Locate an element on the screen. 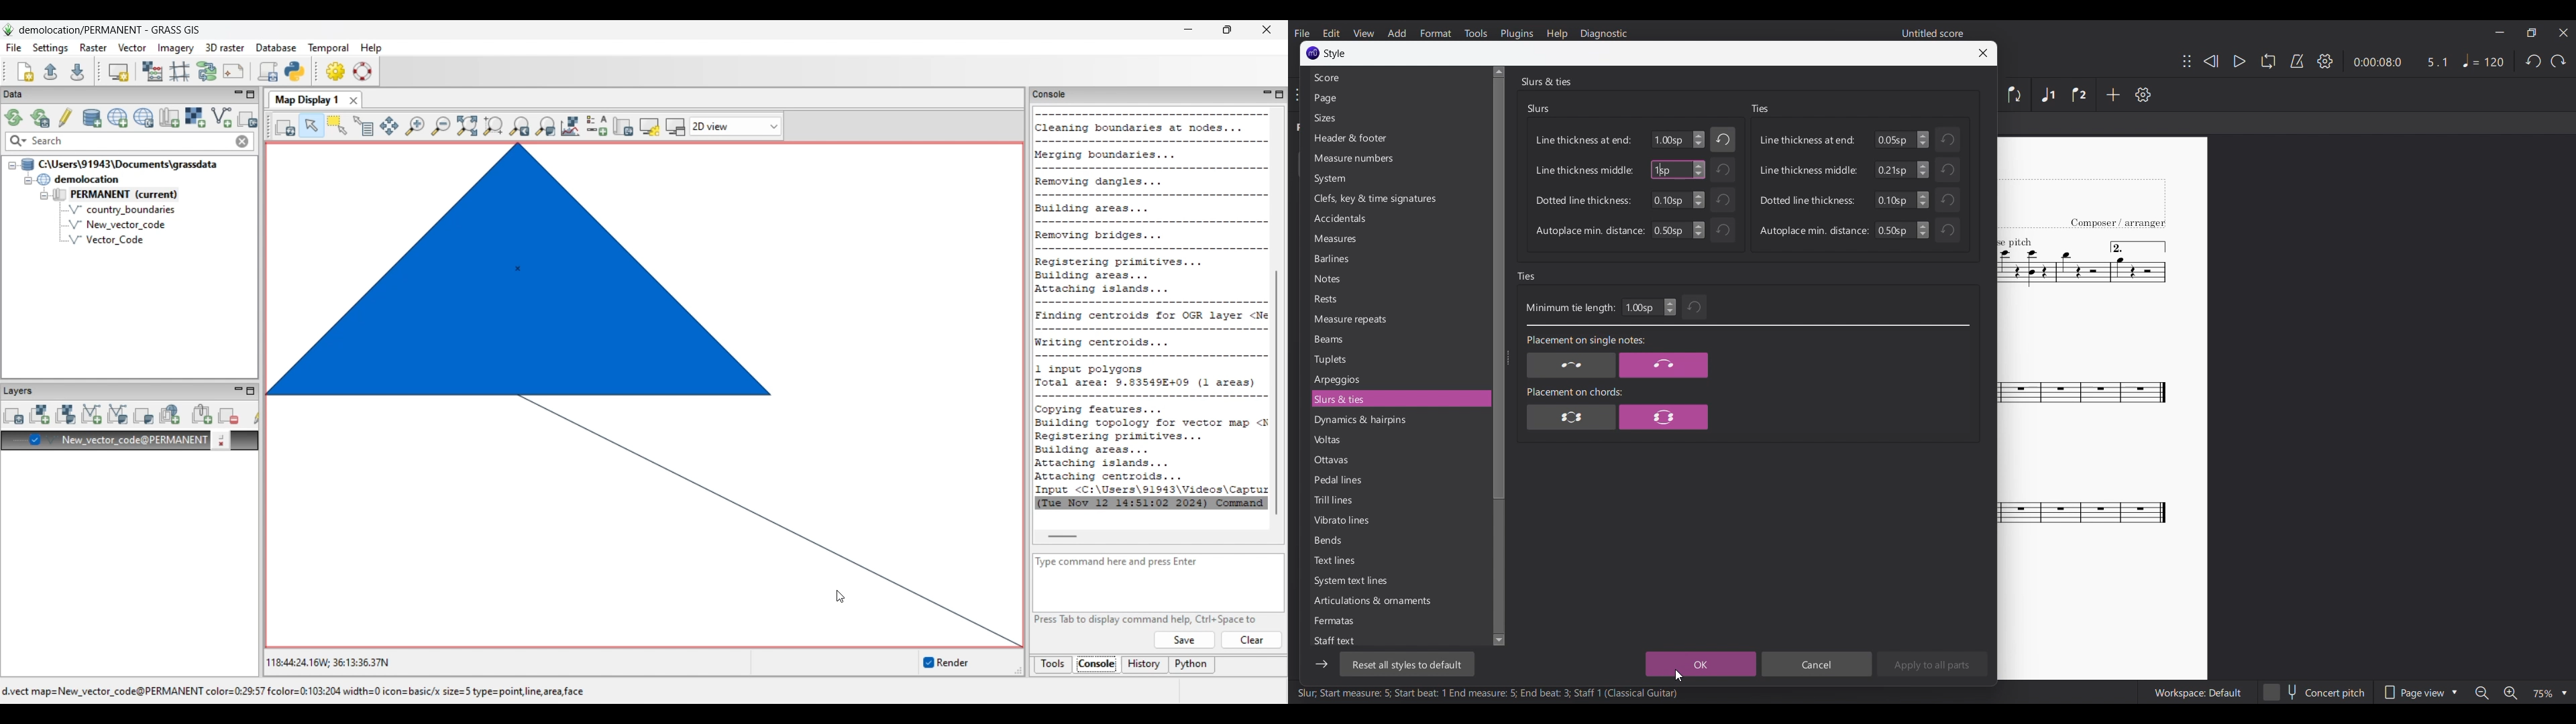 Image resolution: width=2576 pixels, height=728 pixels. Plugins menu is located at coordinates (1517, 33).